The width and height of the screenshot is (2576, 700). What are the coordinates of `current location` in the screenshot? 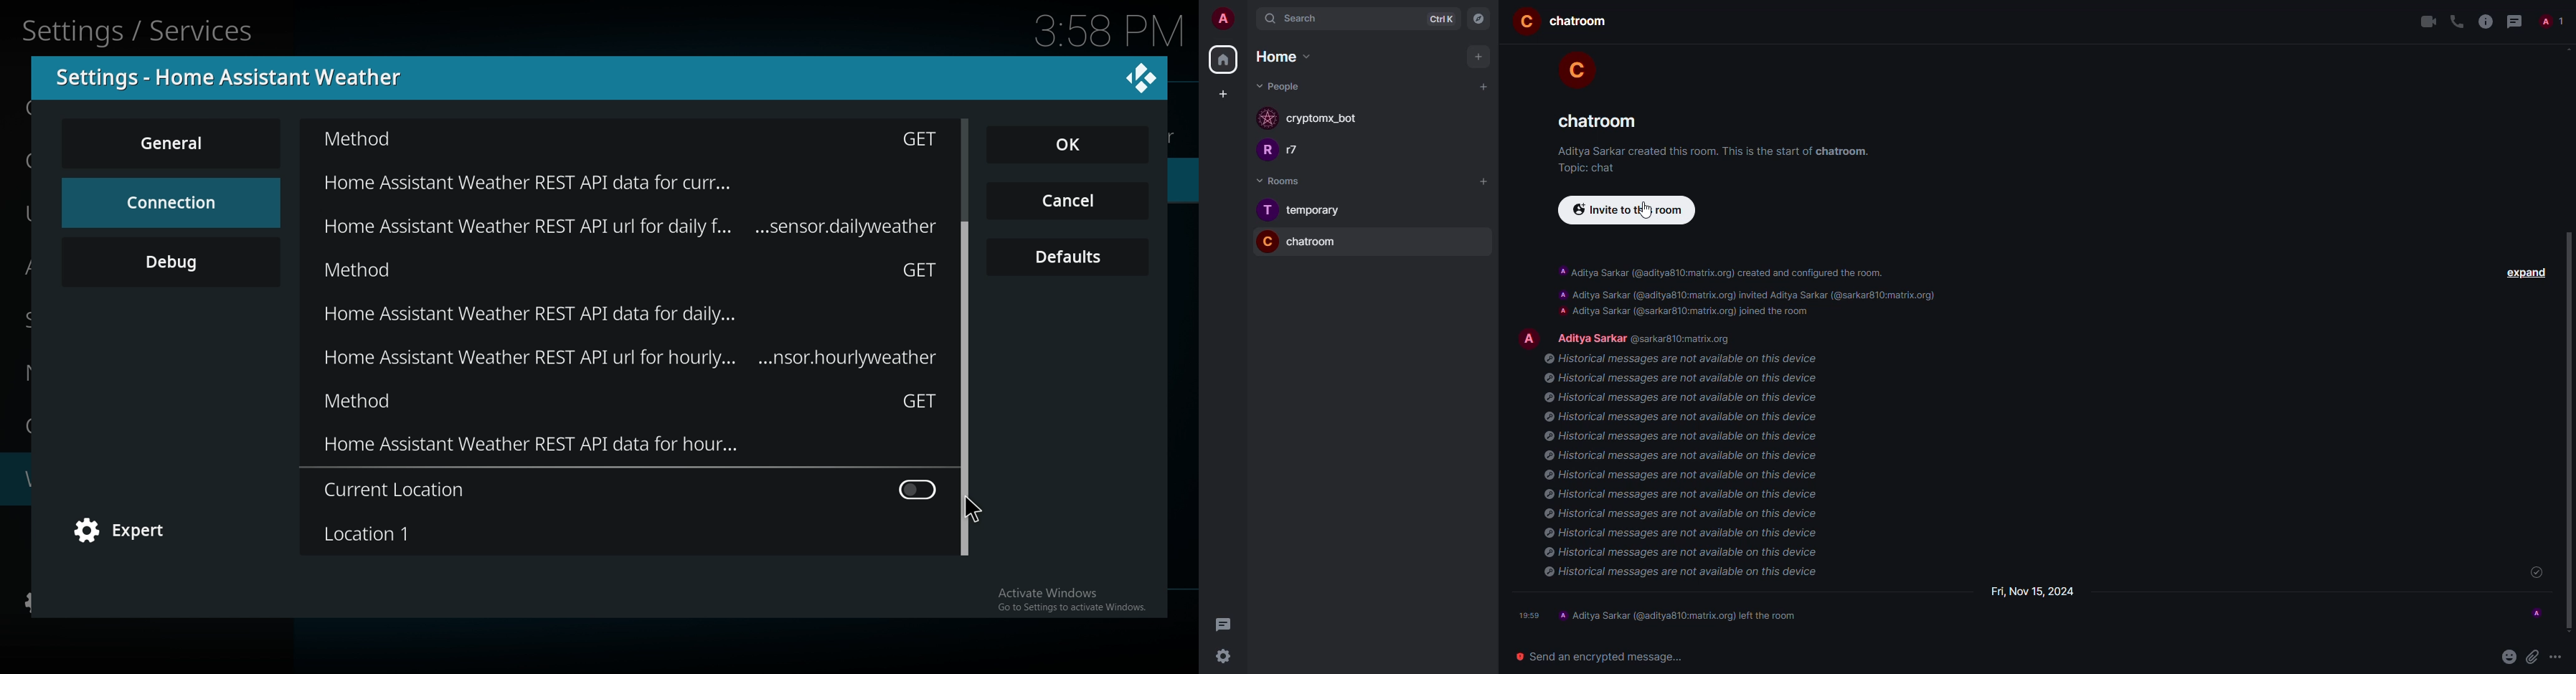 It's located at (629, 490).